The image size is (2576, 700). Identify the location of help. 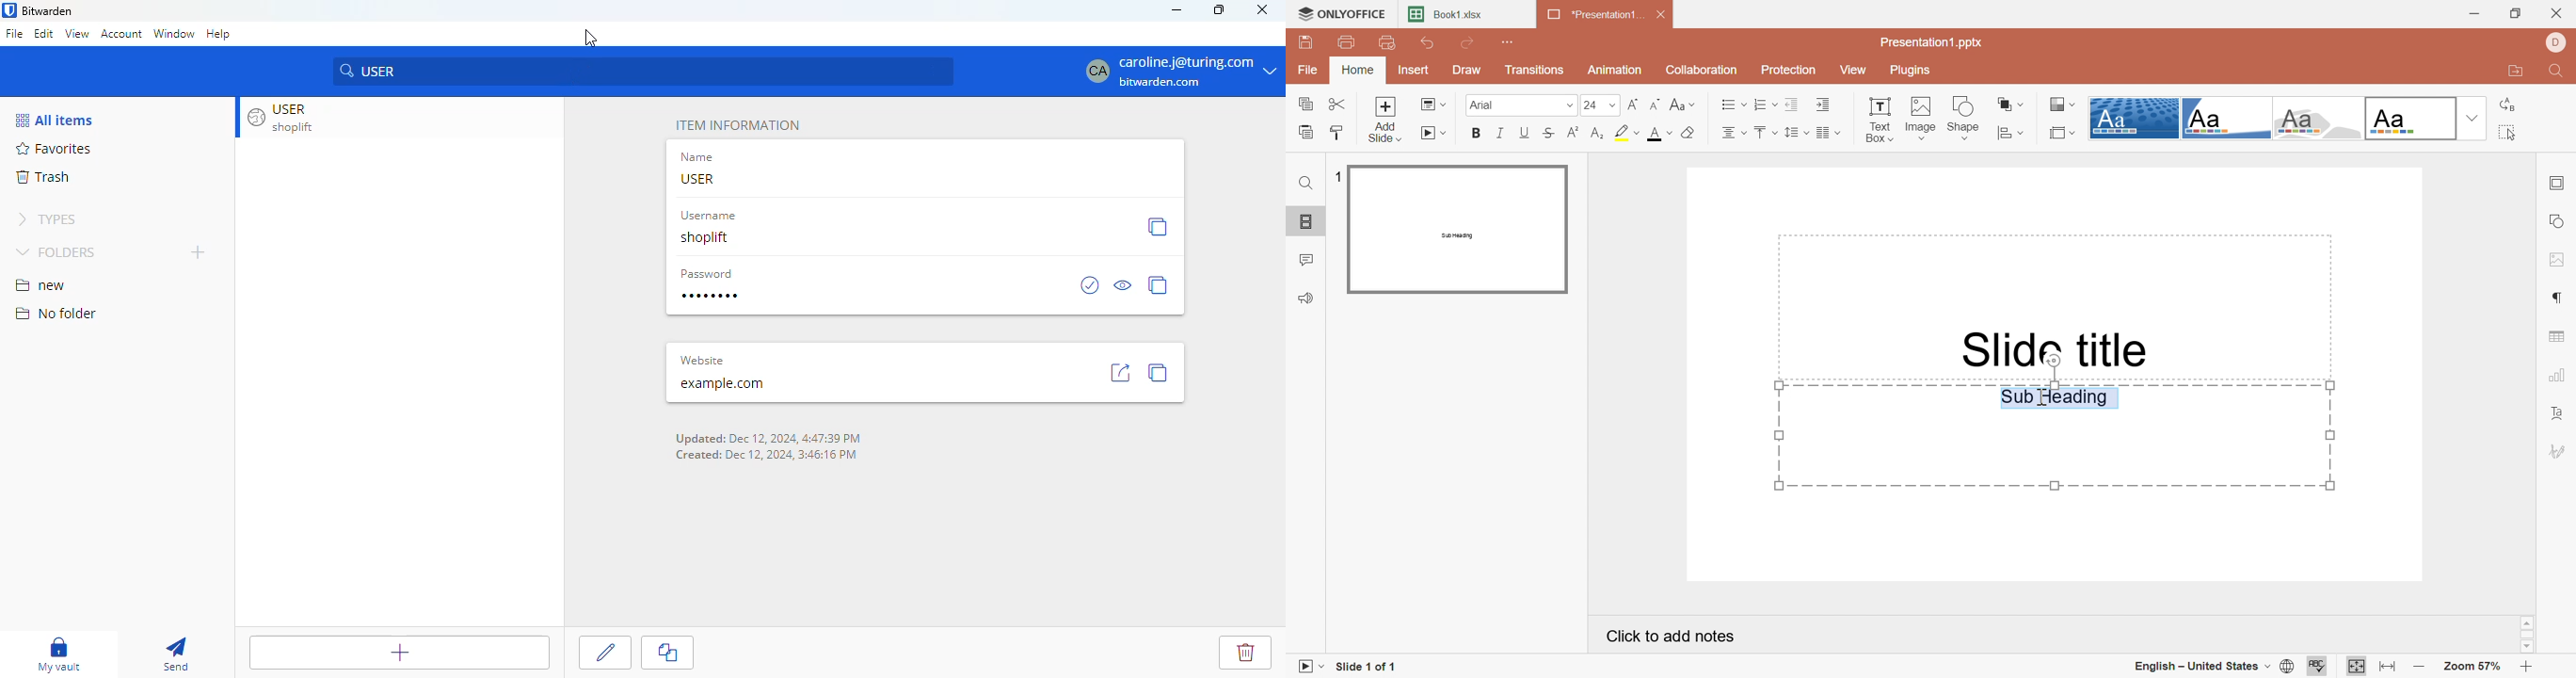
(218, 33).